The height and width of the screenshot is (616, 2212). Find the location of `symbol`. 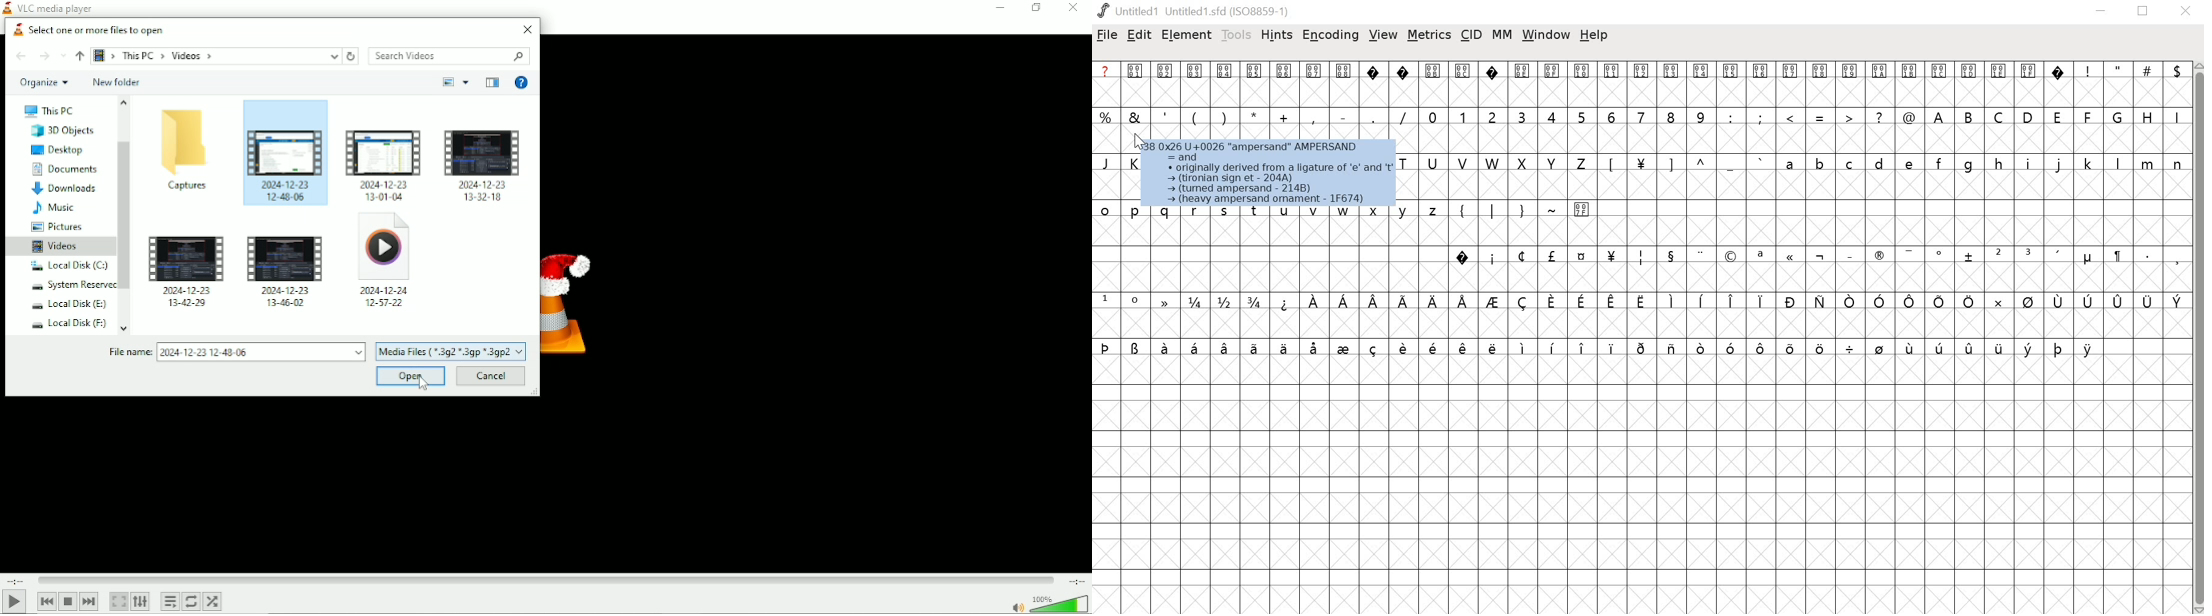

symbol is located at coordinates (1405, 347).